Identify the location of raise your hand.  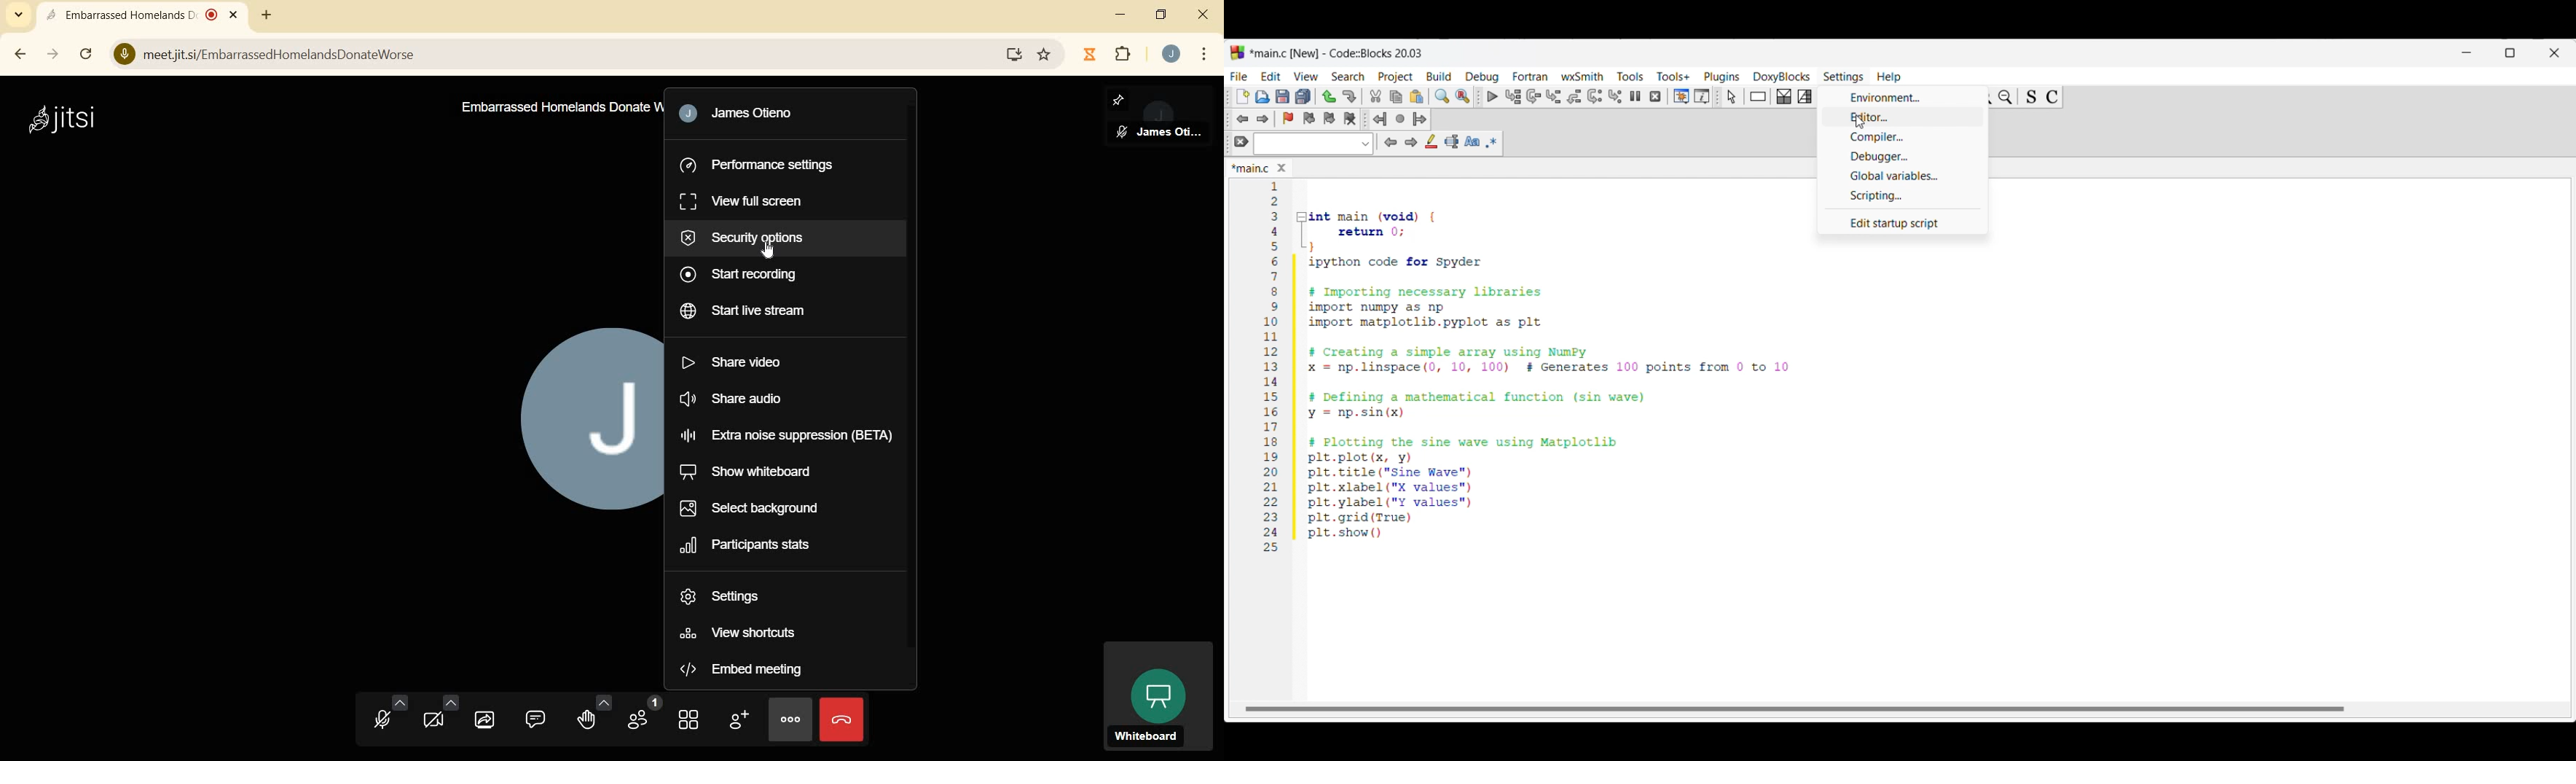
(593, 714).